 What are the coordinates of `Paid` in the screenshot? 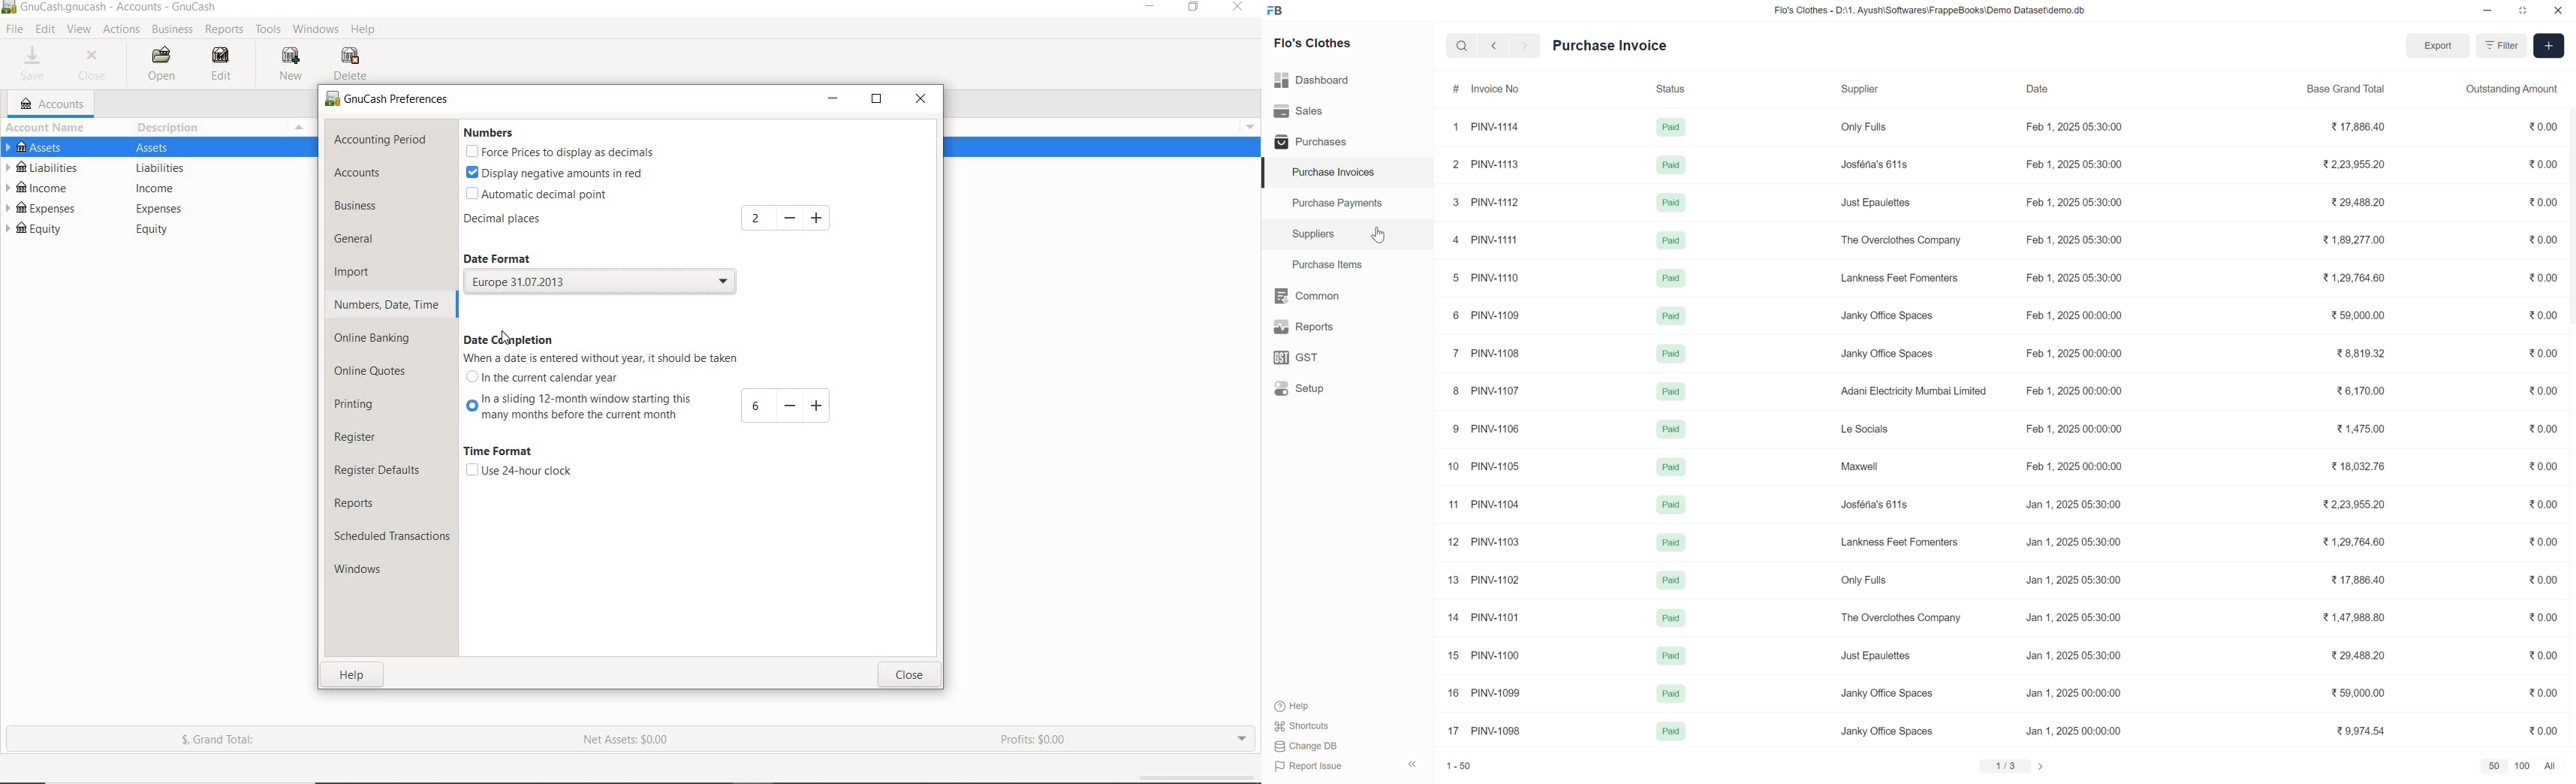 It's located at (1671, 618).